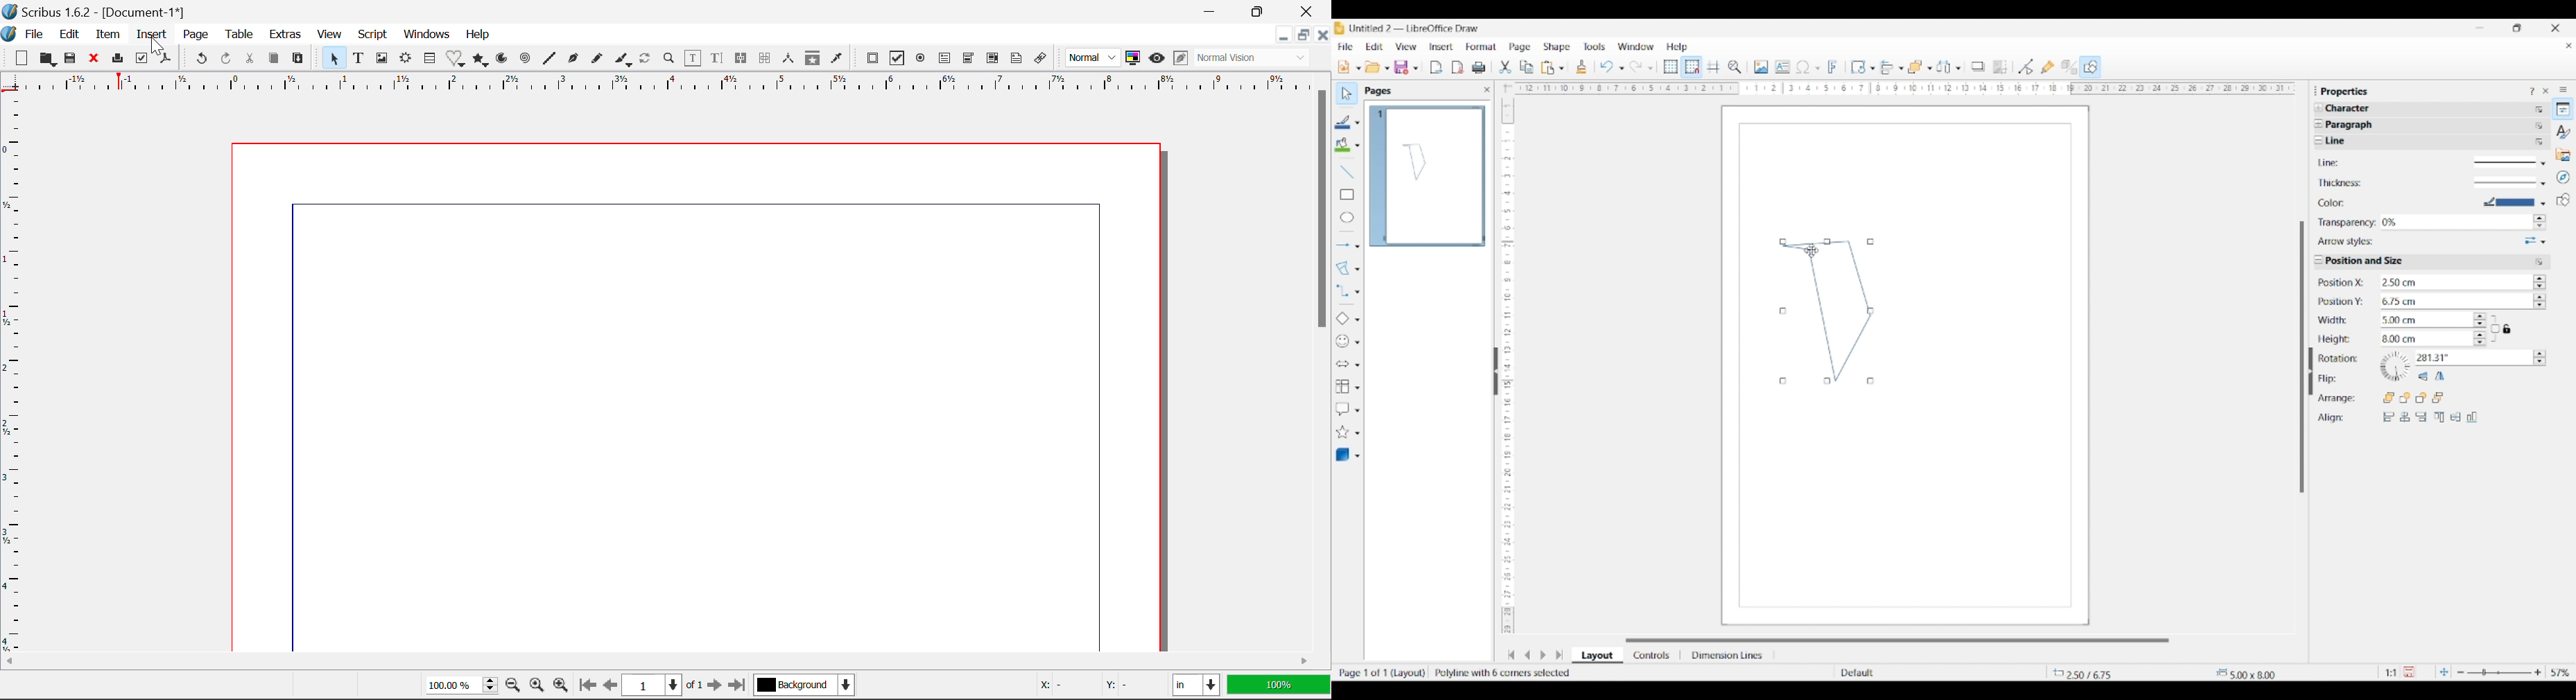  Describe the element at coordinates (2439, 397) in the screenshot. I see `Send to back` at that location.